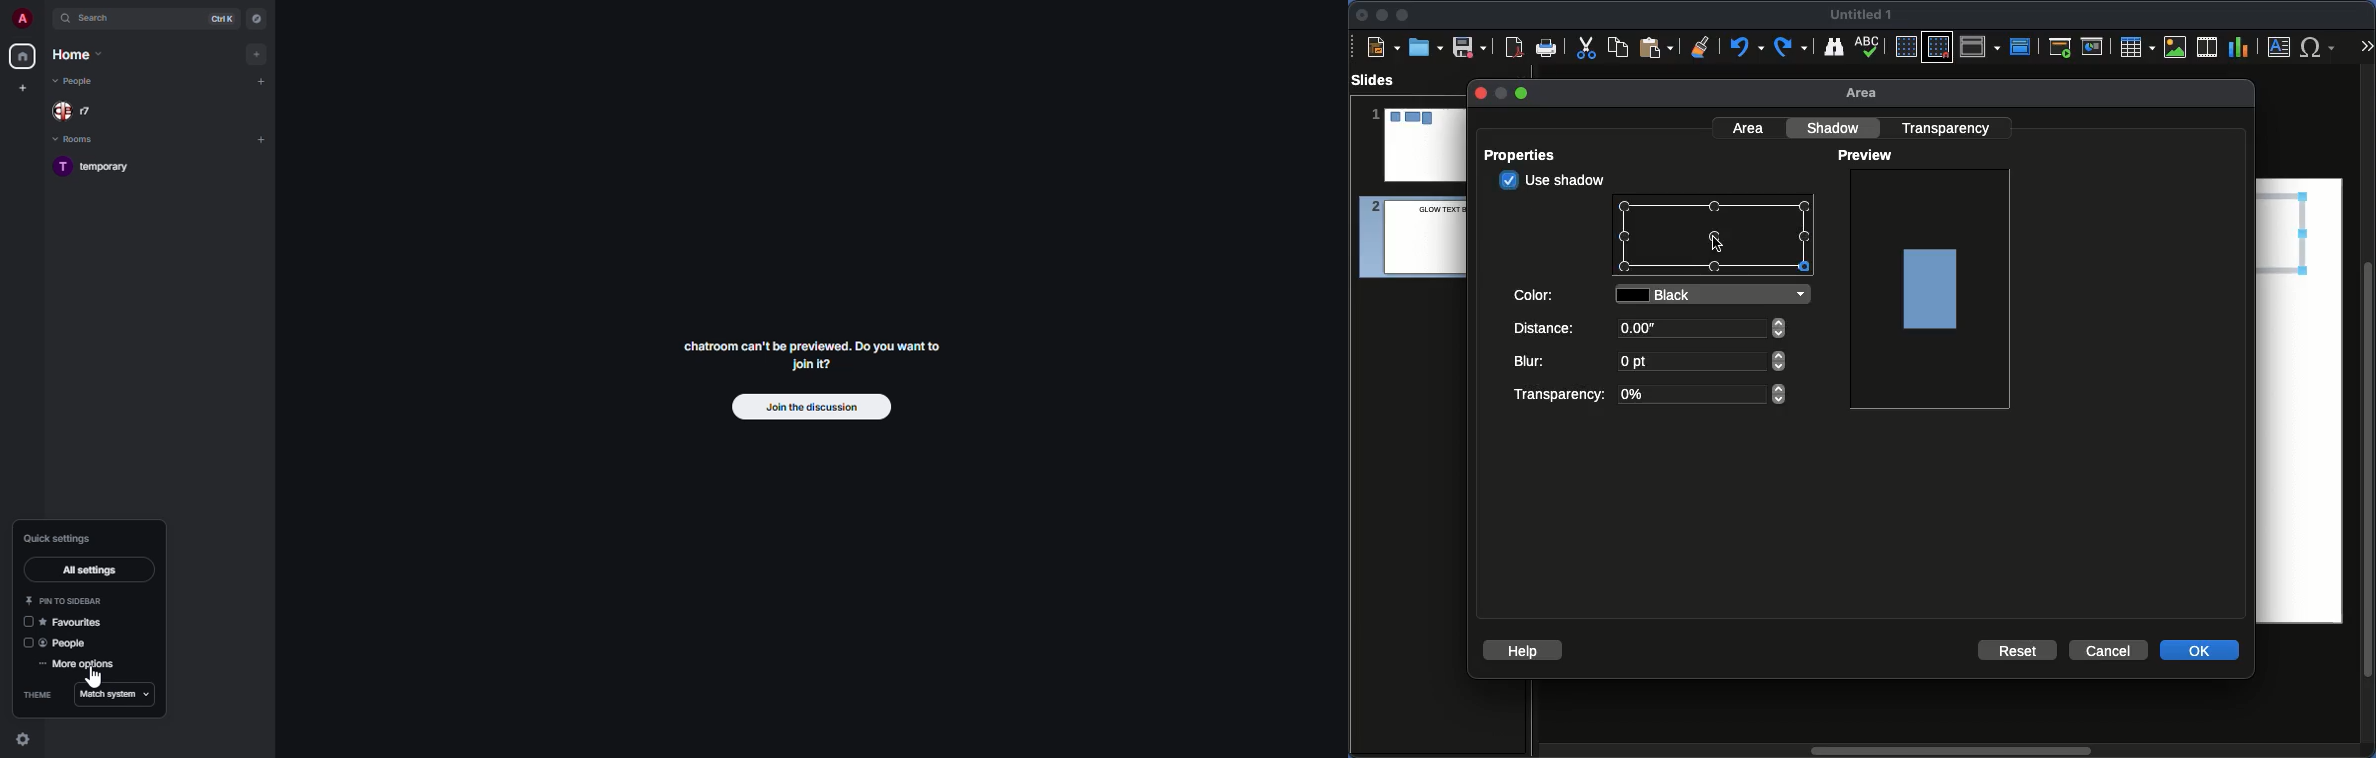  I want to click on Print, so click(1547, 49).